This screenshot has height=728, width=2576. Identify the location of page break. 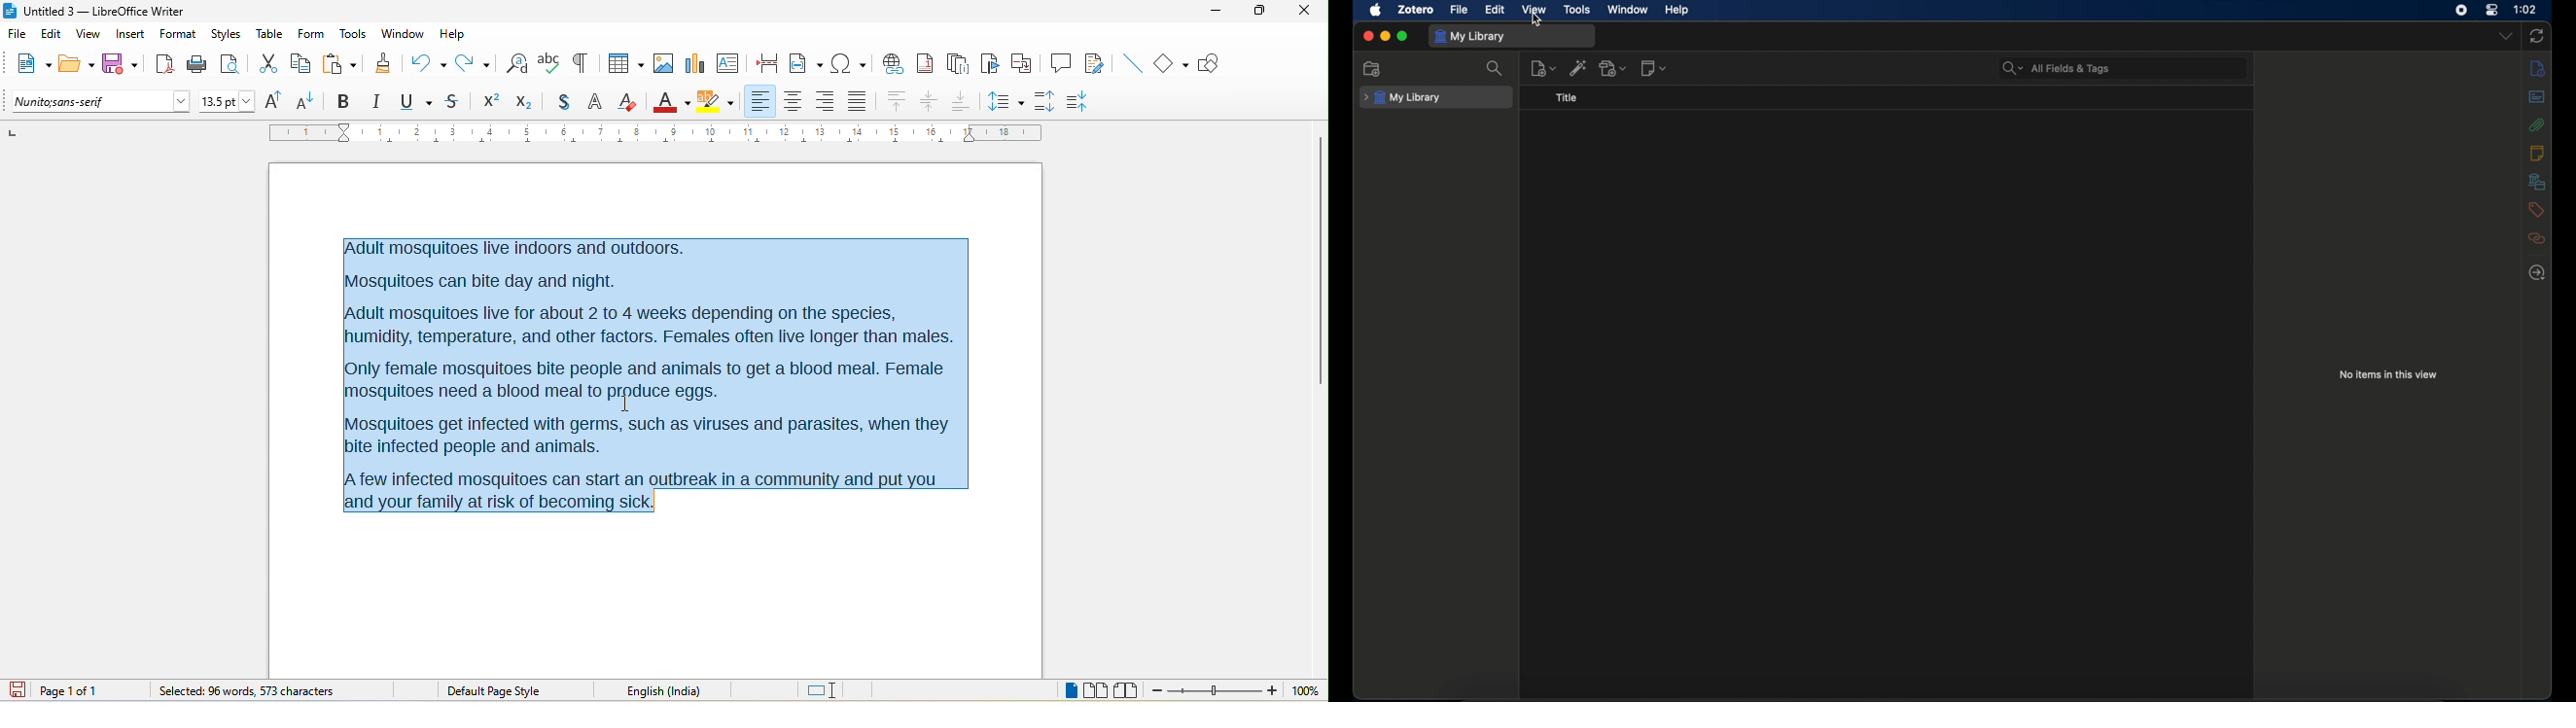
(770, 65).